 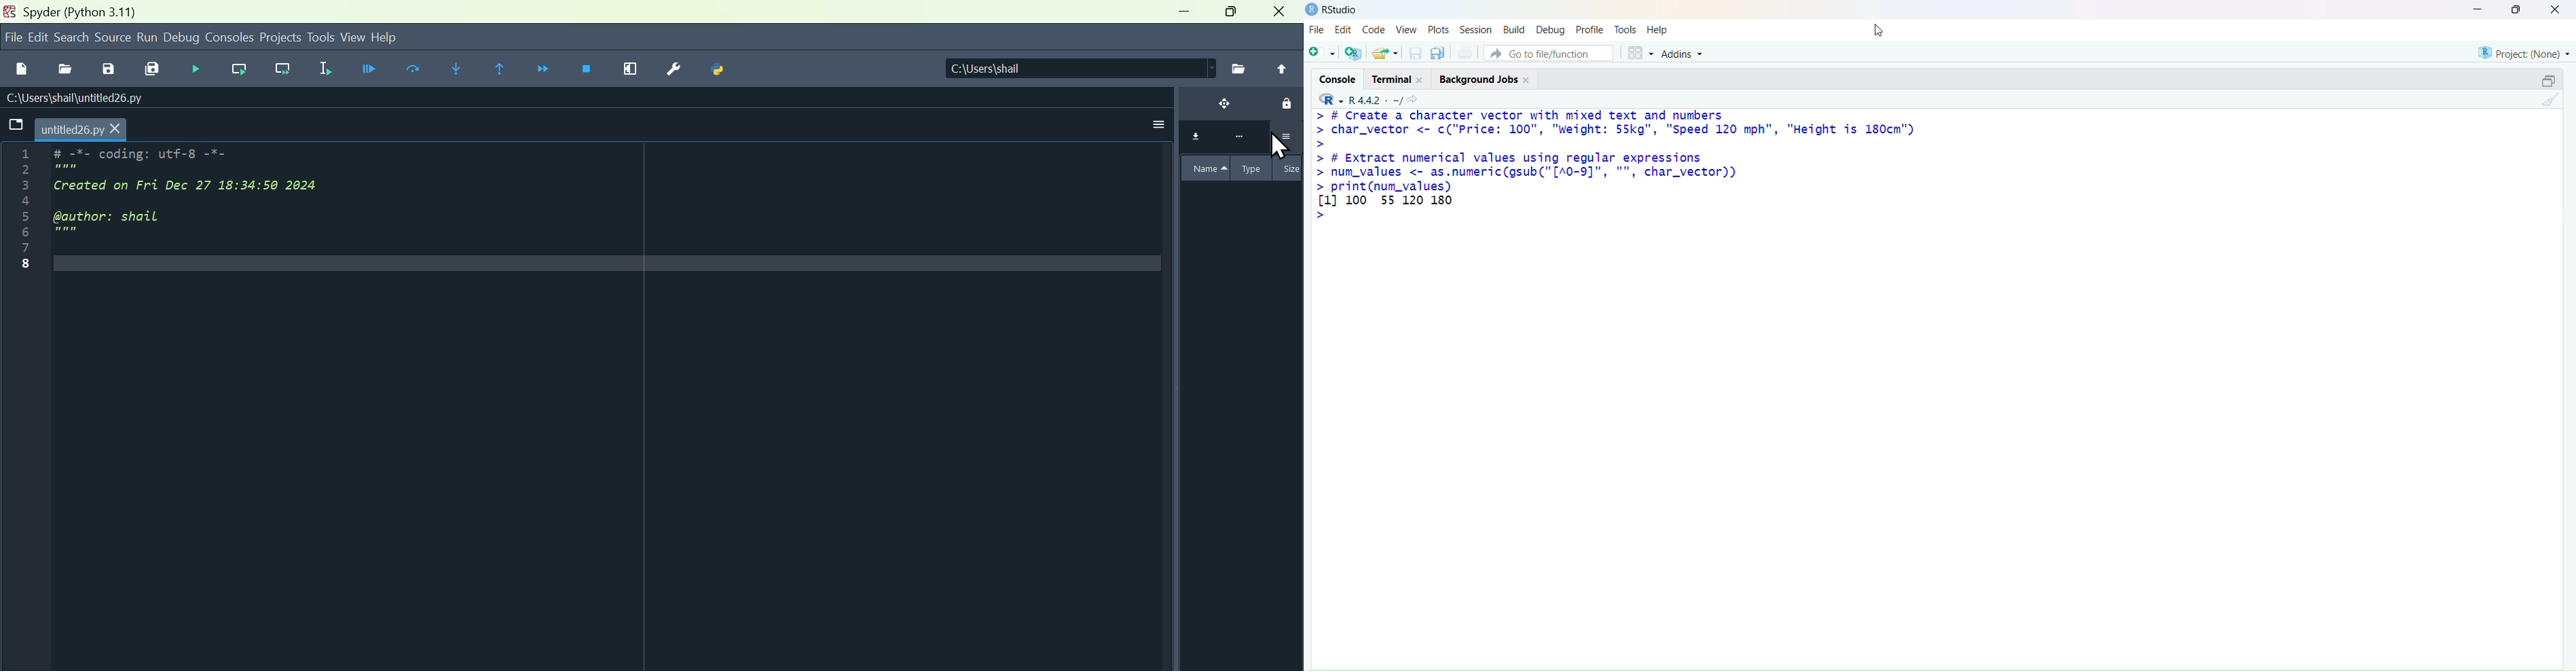 What do you see at coordinates (589, 71) in the screenshot?
I see `Stop debugging` at bounding box center [589, 71].